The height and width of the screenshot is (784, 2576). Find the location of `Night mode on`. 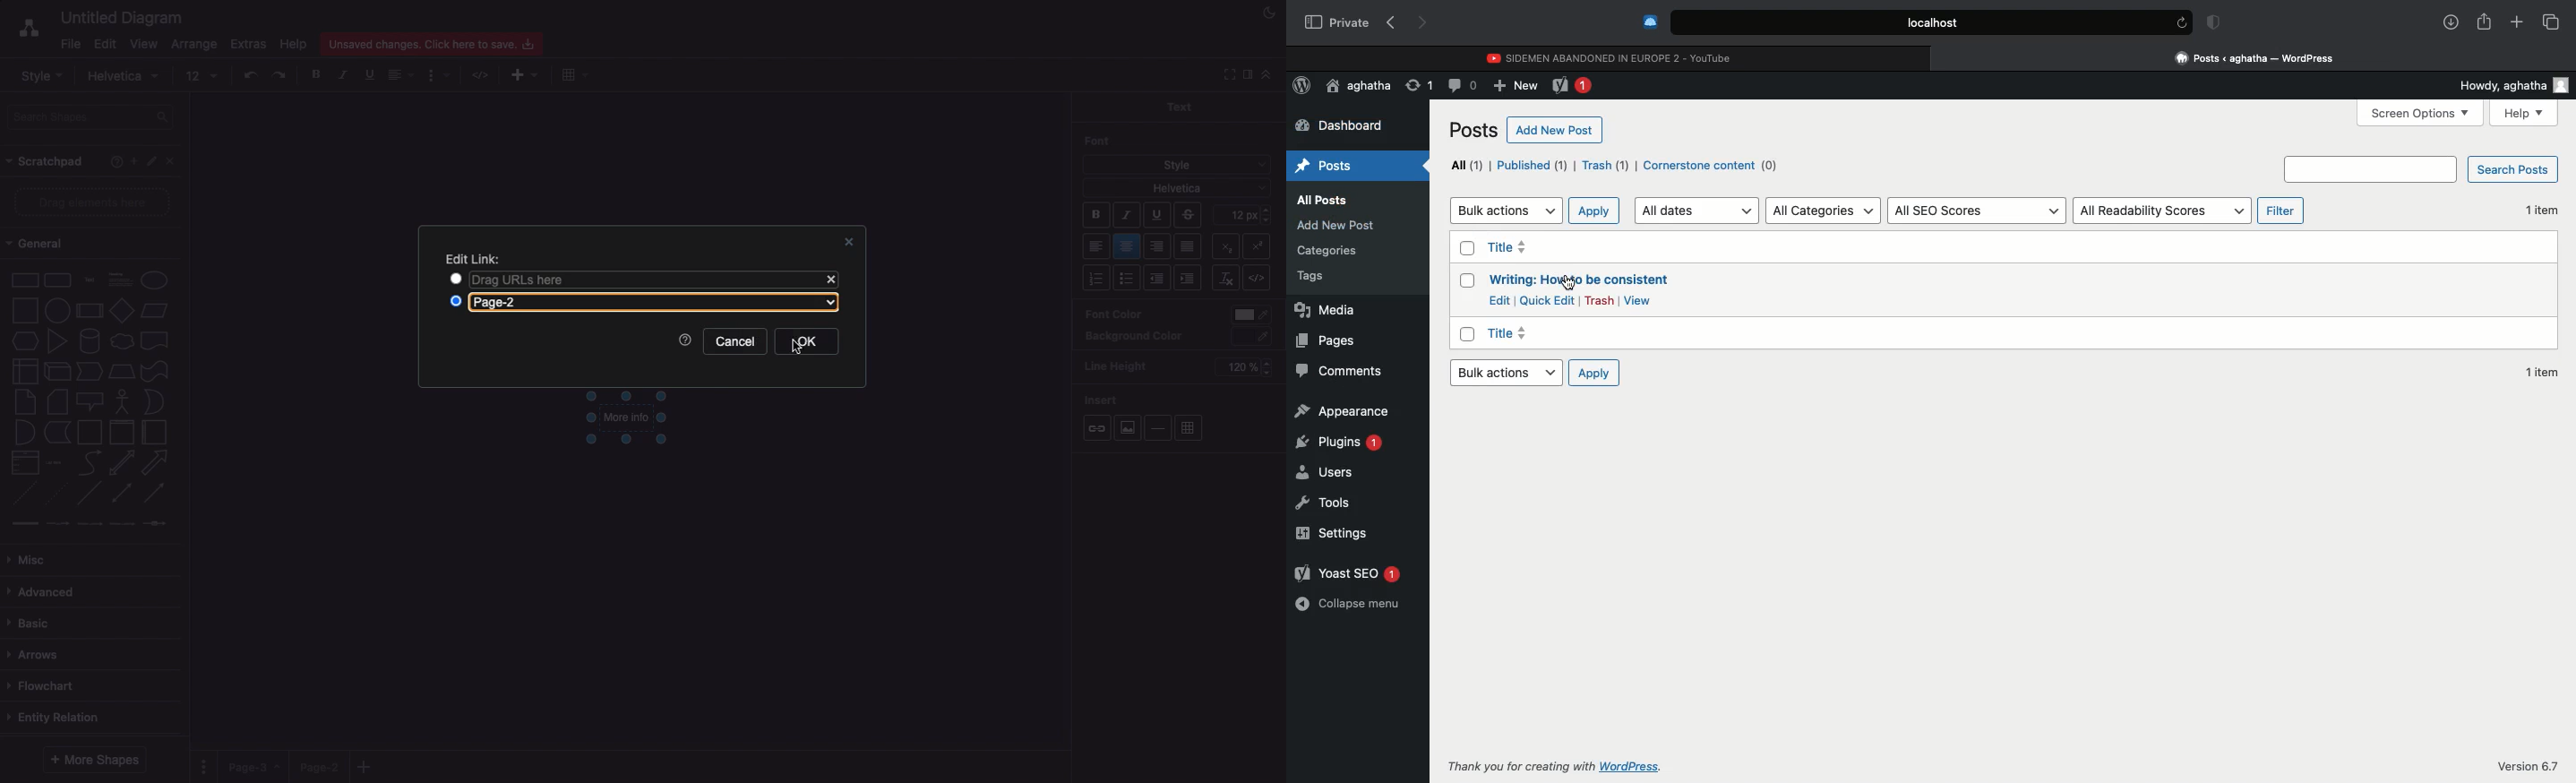

Night mode on is located at coordinates (1268, 13).